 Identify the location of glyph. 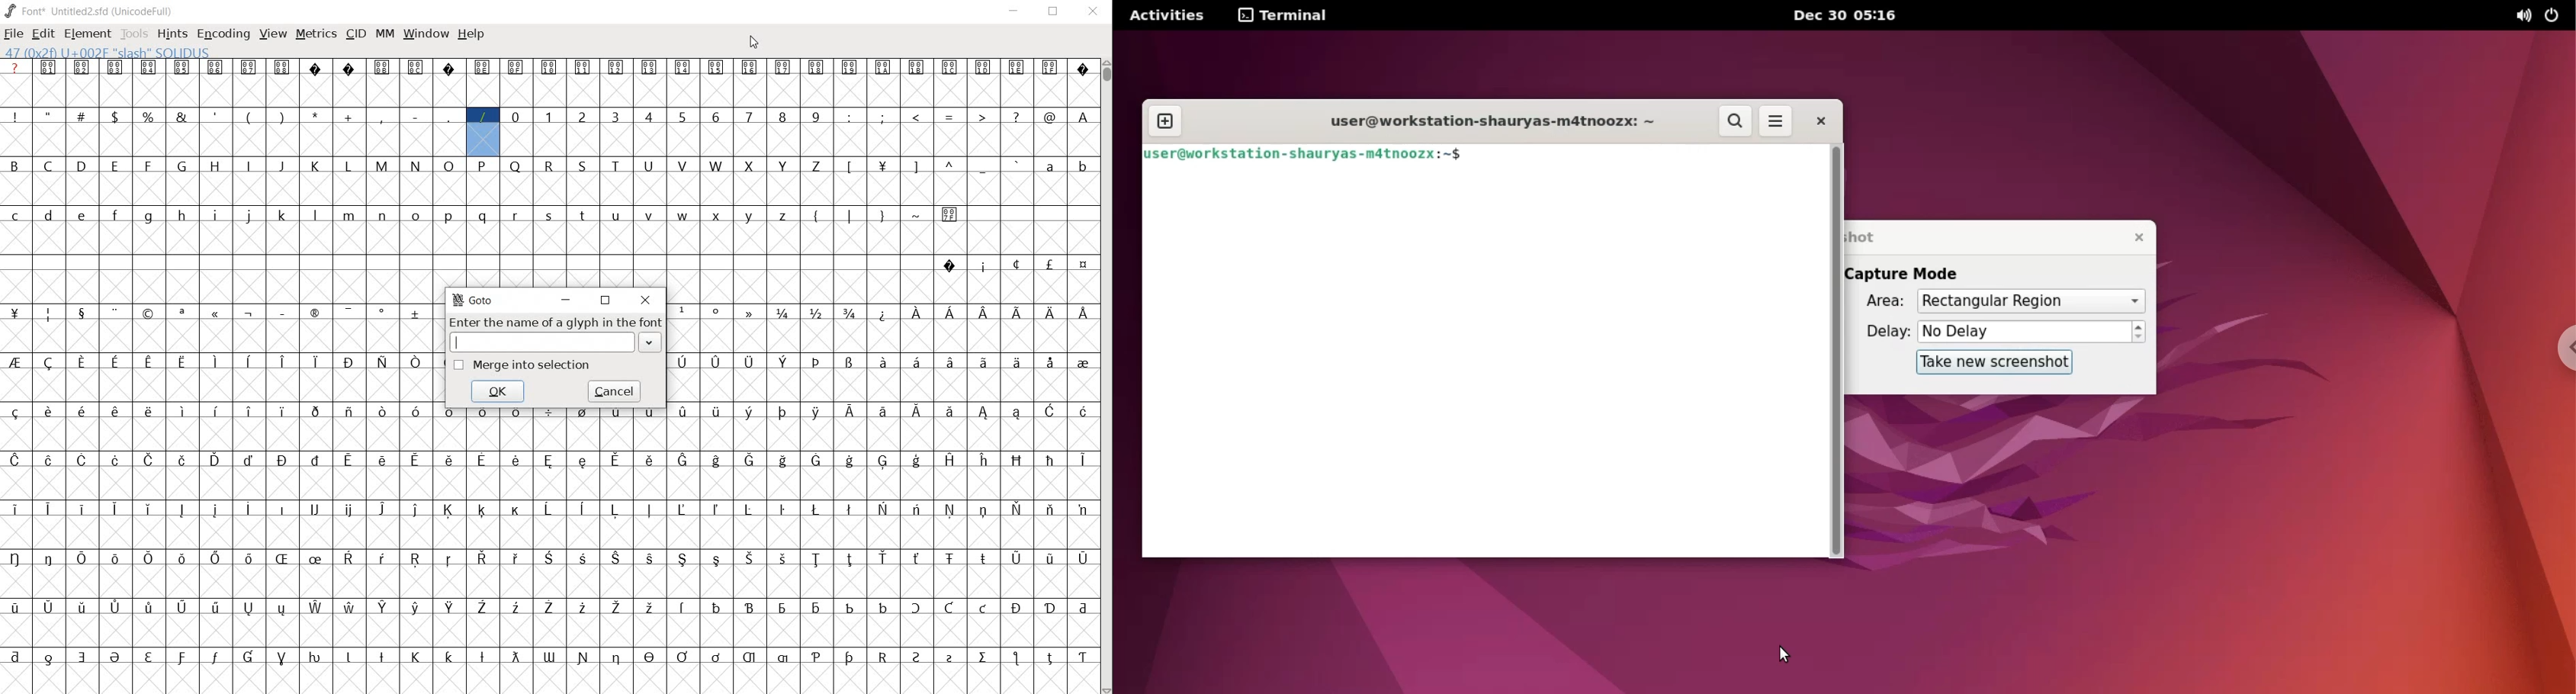
(748, 412).